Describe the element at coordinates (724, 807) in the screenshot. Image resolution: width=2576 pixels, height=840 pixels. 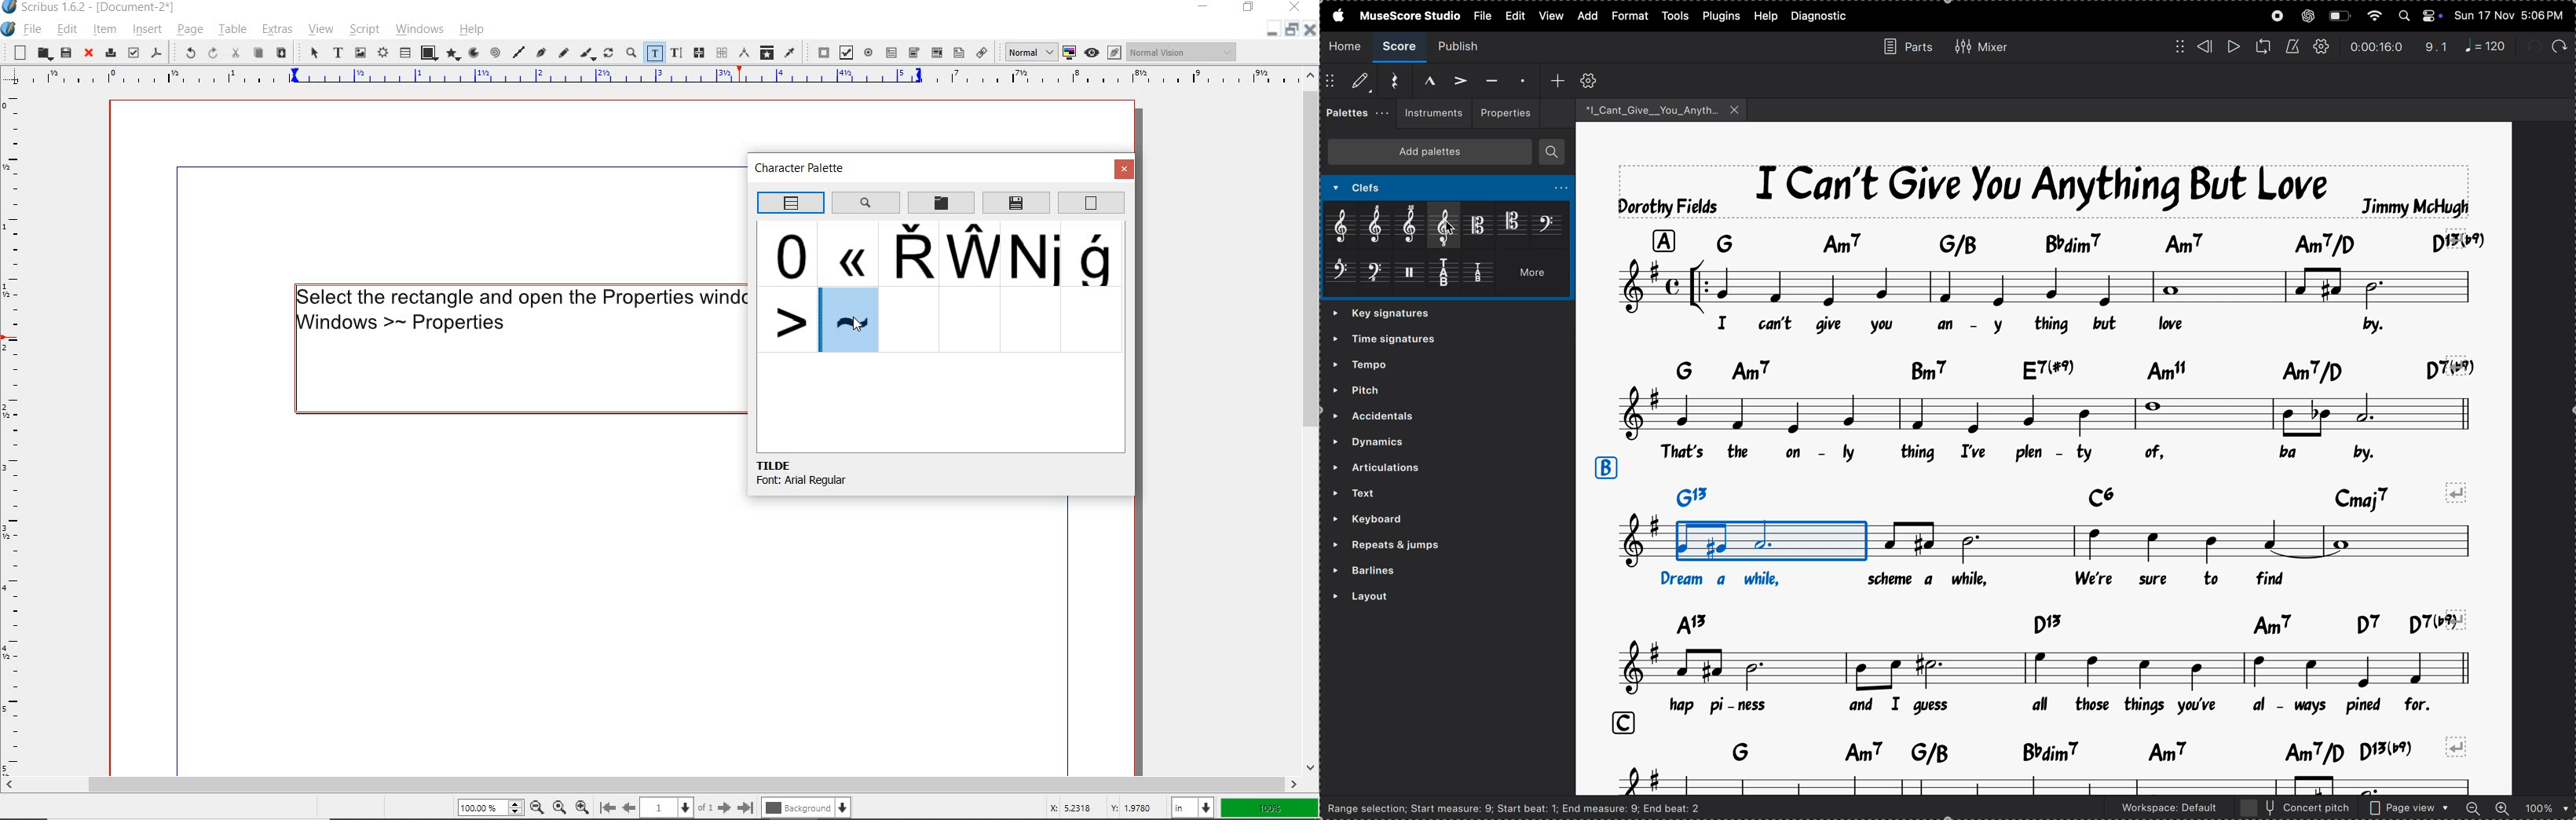
I see `go to next page` at that location.